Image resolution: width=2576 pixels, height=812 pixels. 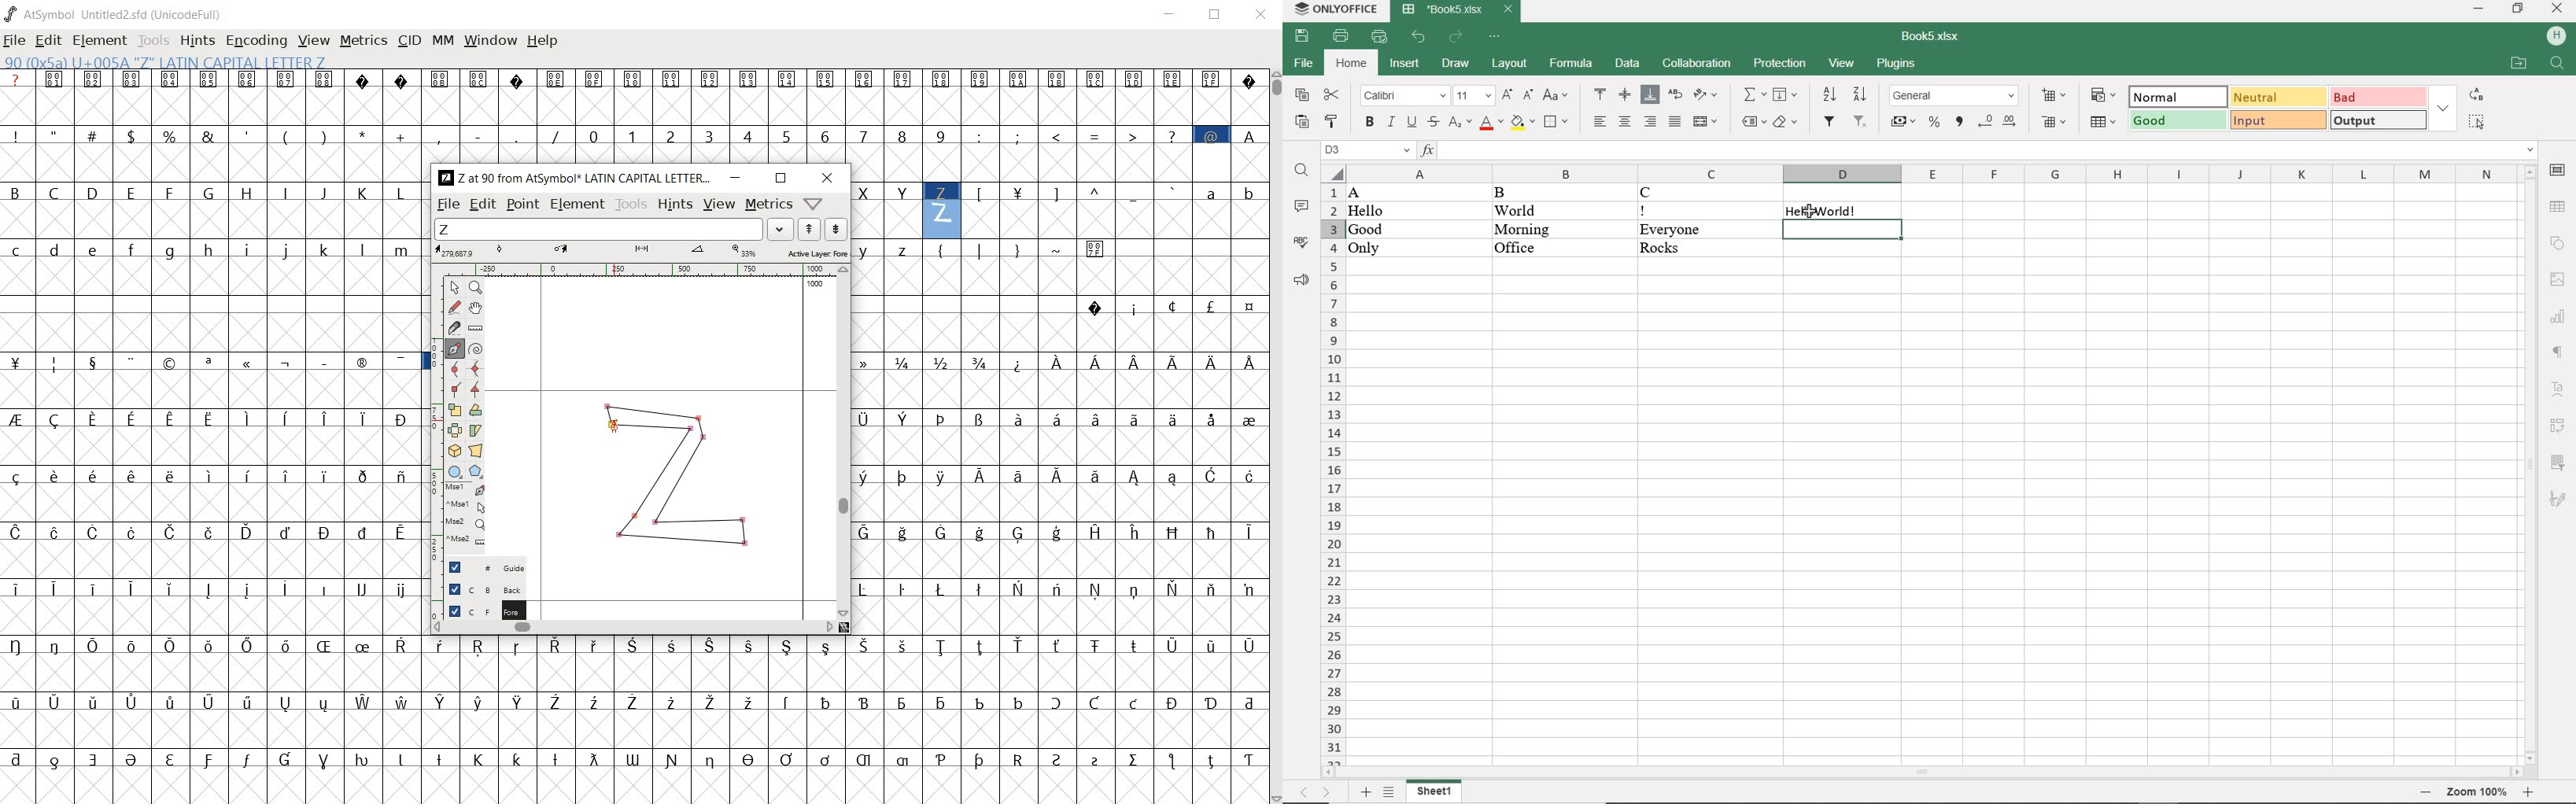 What do you see at coordinates (255, 41) in the screenshot?
I see `encoding` at bounding box center [255, 41].